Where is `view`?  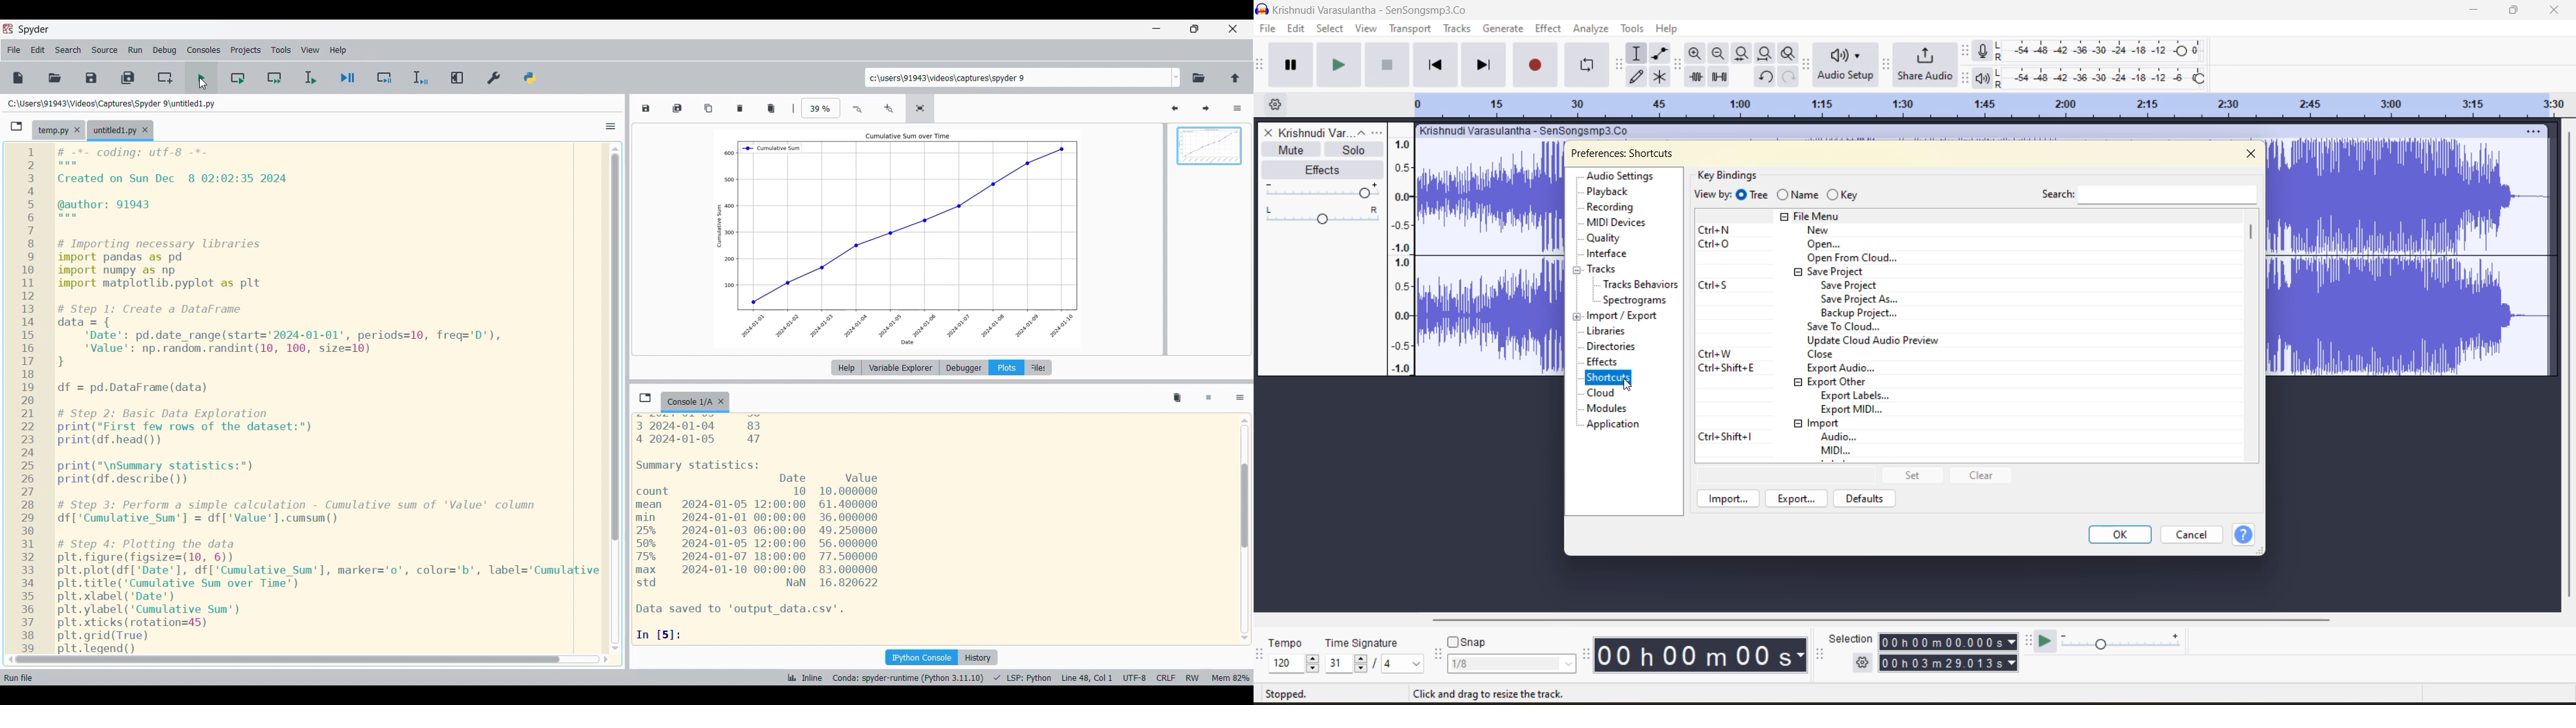
view is located at coordinates (1368, 30).